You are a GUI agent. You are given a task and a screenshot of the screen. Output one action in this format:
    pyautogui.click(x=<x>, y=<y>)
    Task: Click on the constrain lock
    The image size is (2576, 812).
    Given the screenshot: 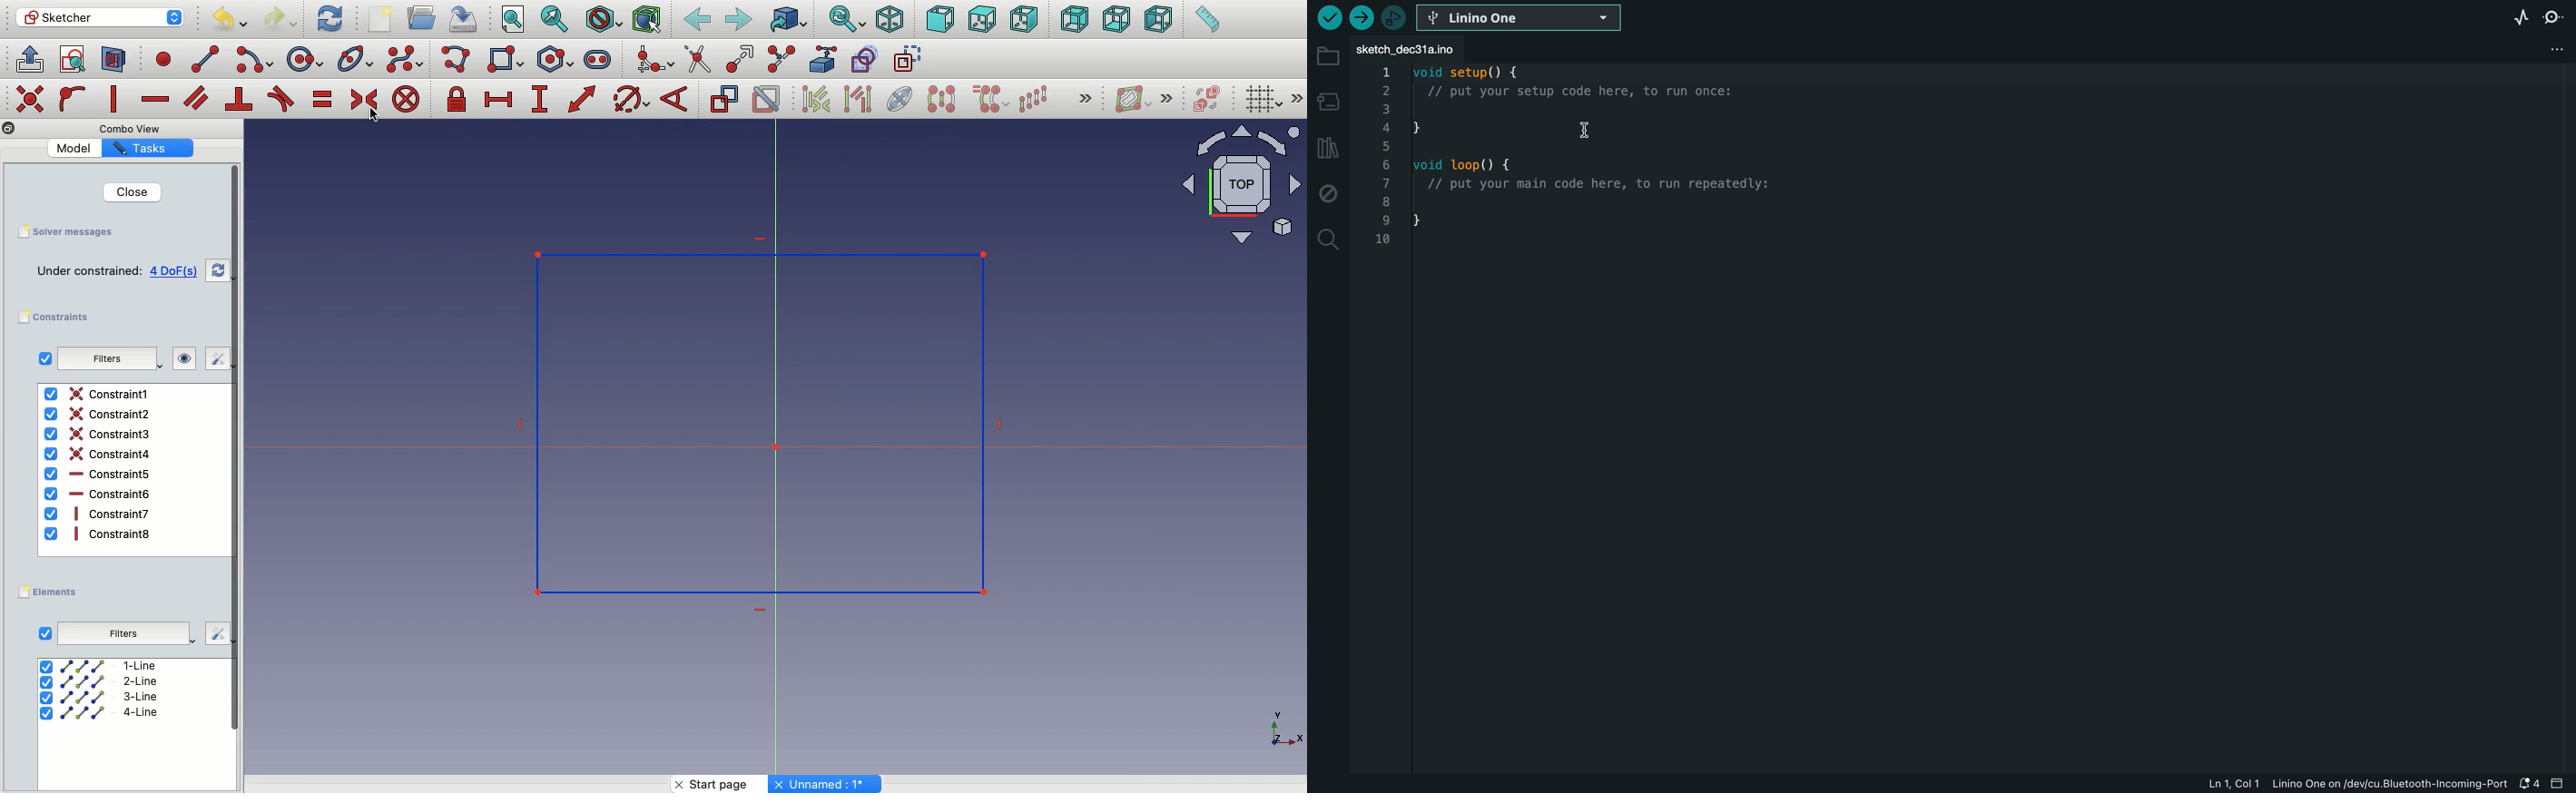 What is the action you would take?
    pyautogui.click(x=459, y=101)
    